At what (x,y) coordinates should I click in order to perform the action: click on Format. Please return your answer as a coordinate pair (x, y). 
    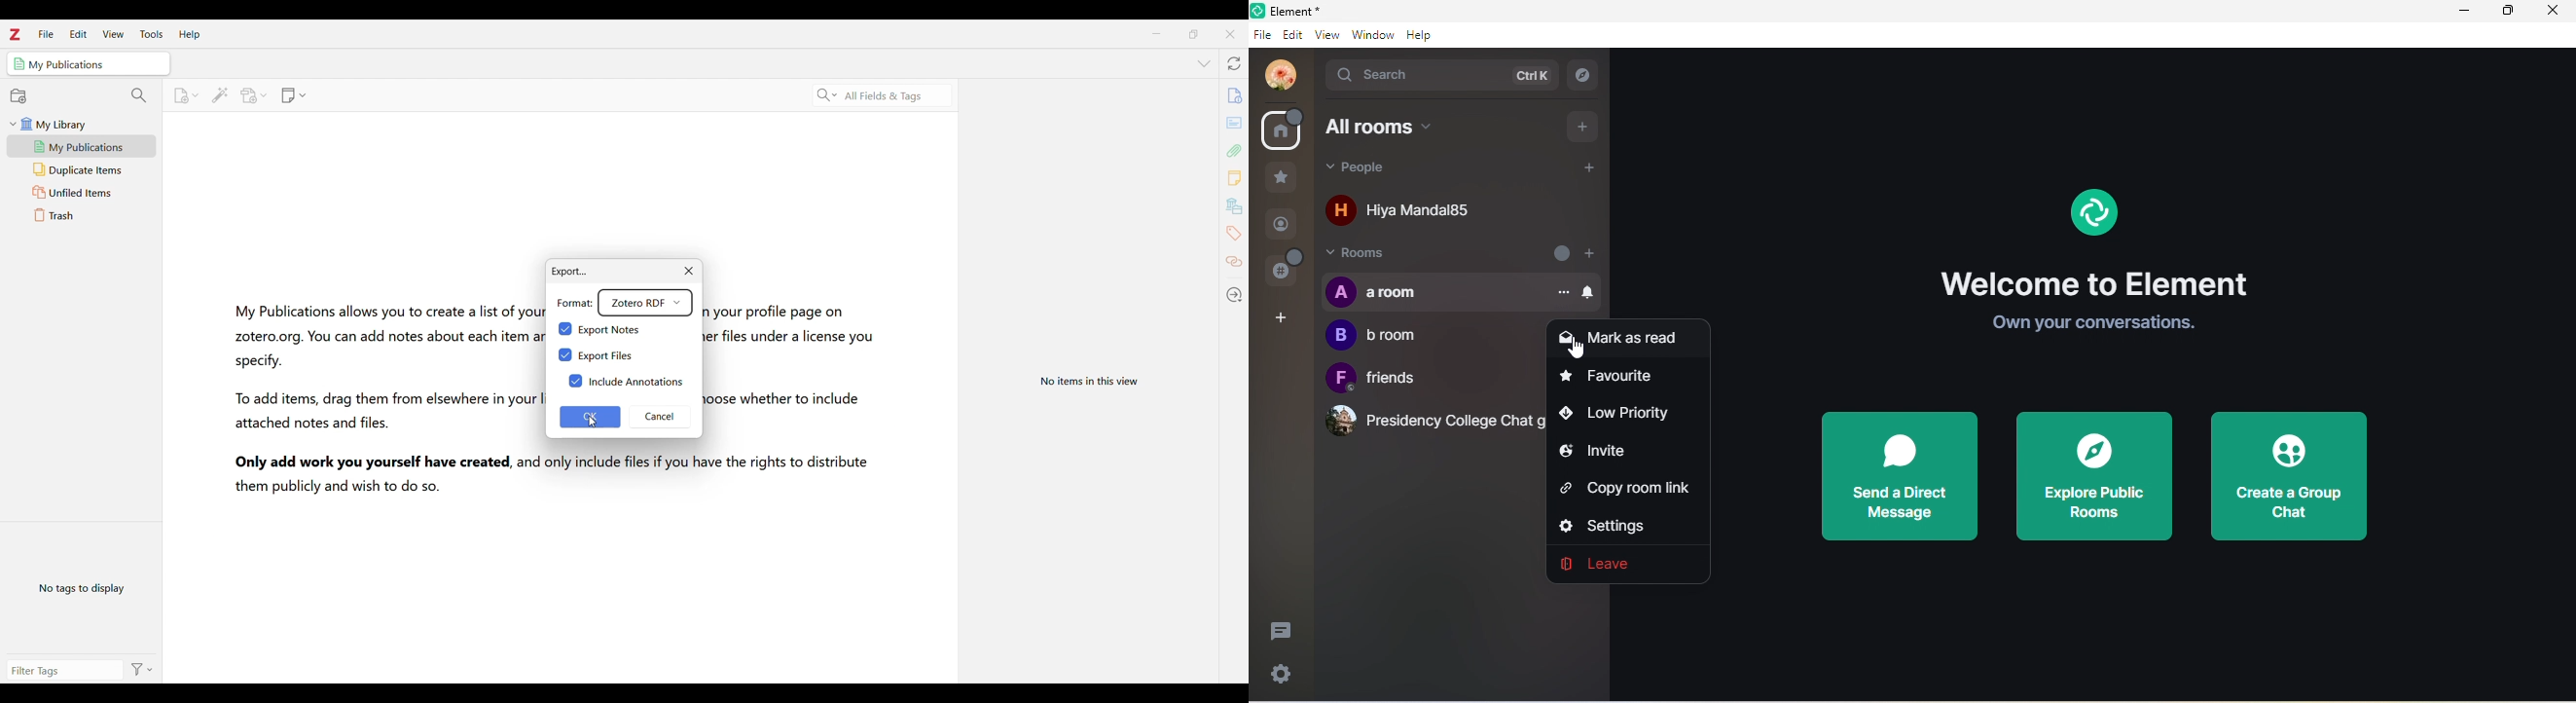
    Looking at the image, I should click on (574, 301).